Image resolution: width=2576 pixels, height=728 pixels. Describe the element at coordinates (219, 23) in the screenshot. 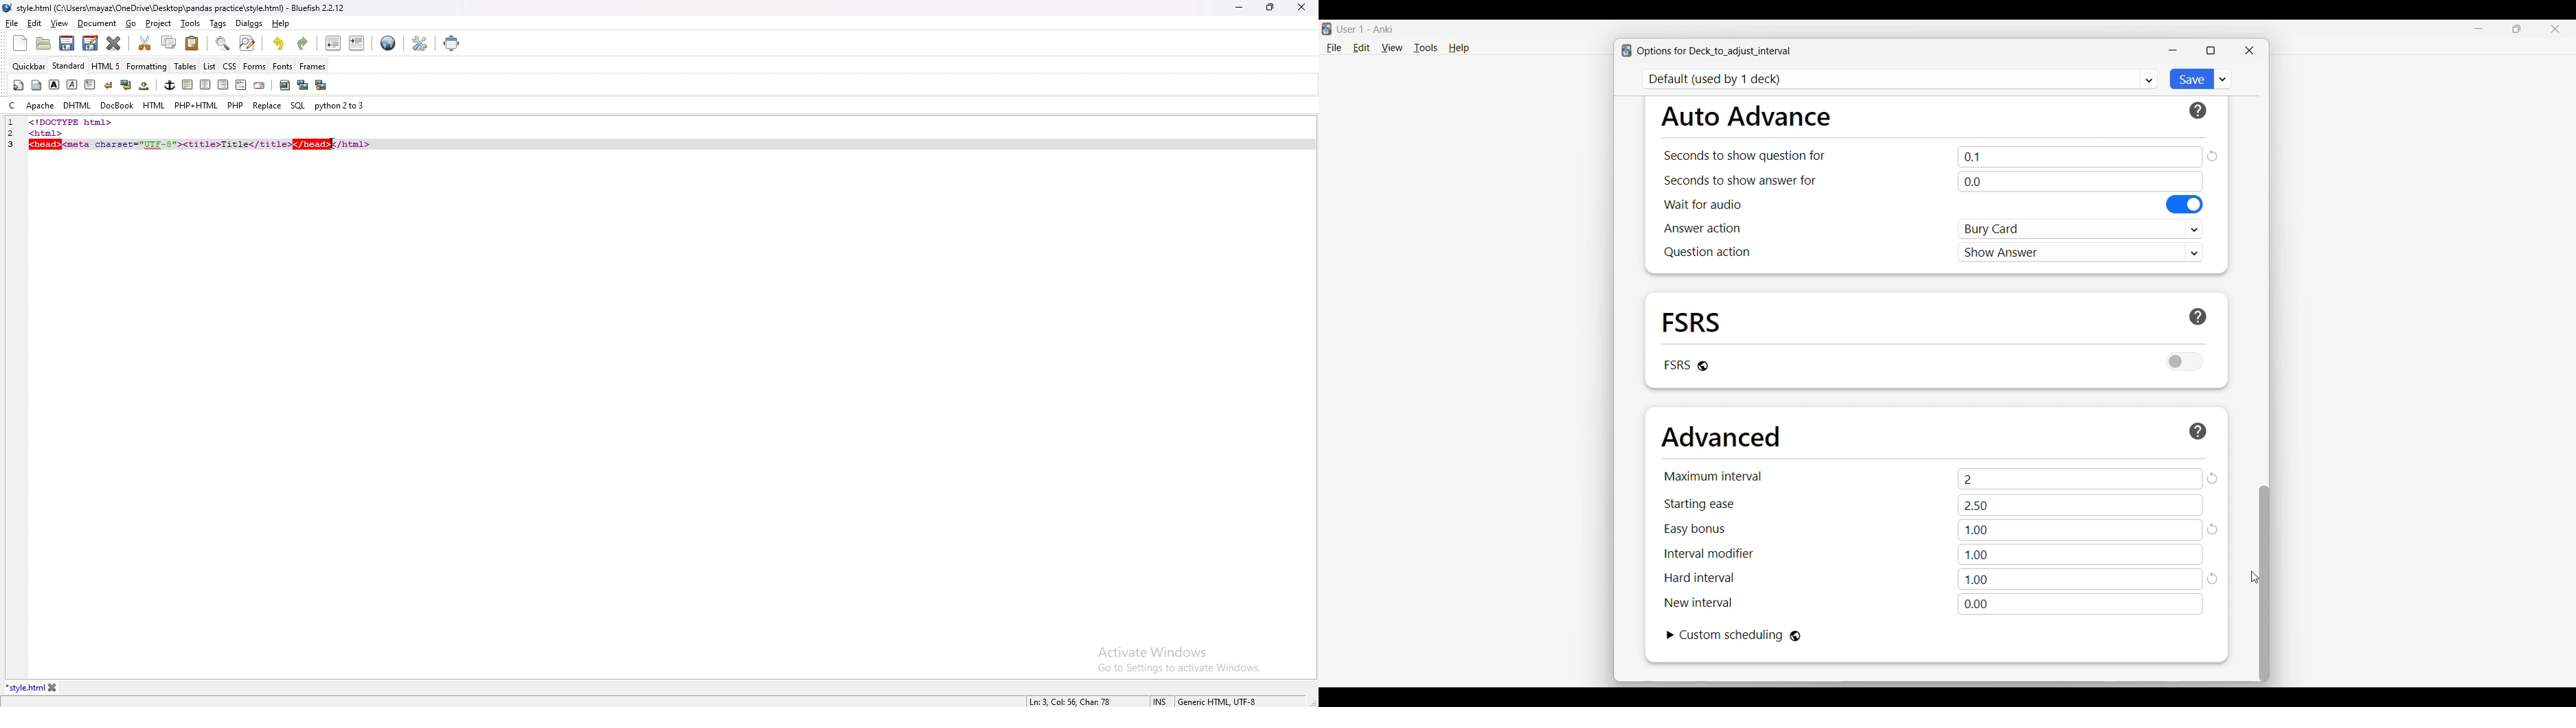

I see `tags` at that location.